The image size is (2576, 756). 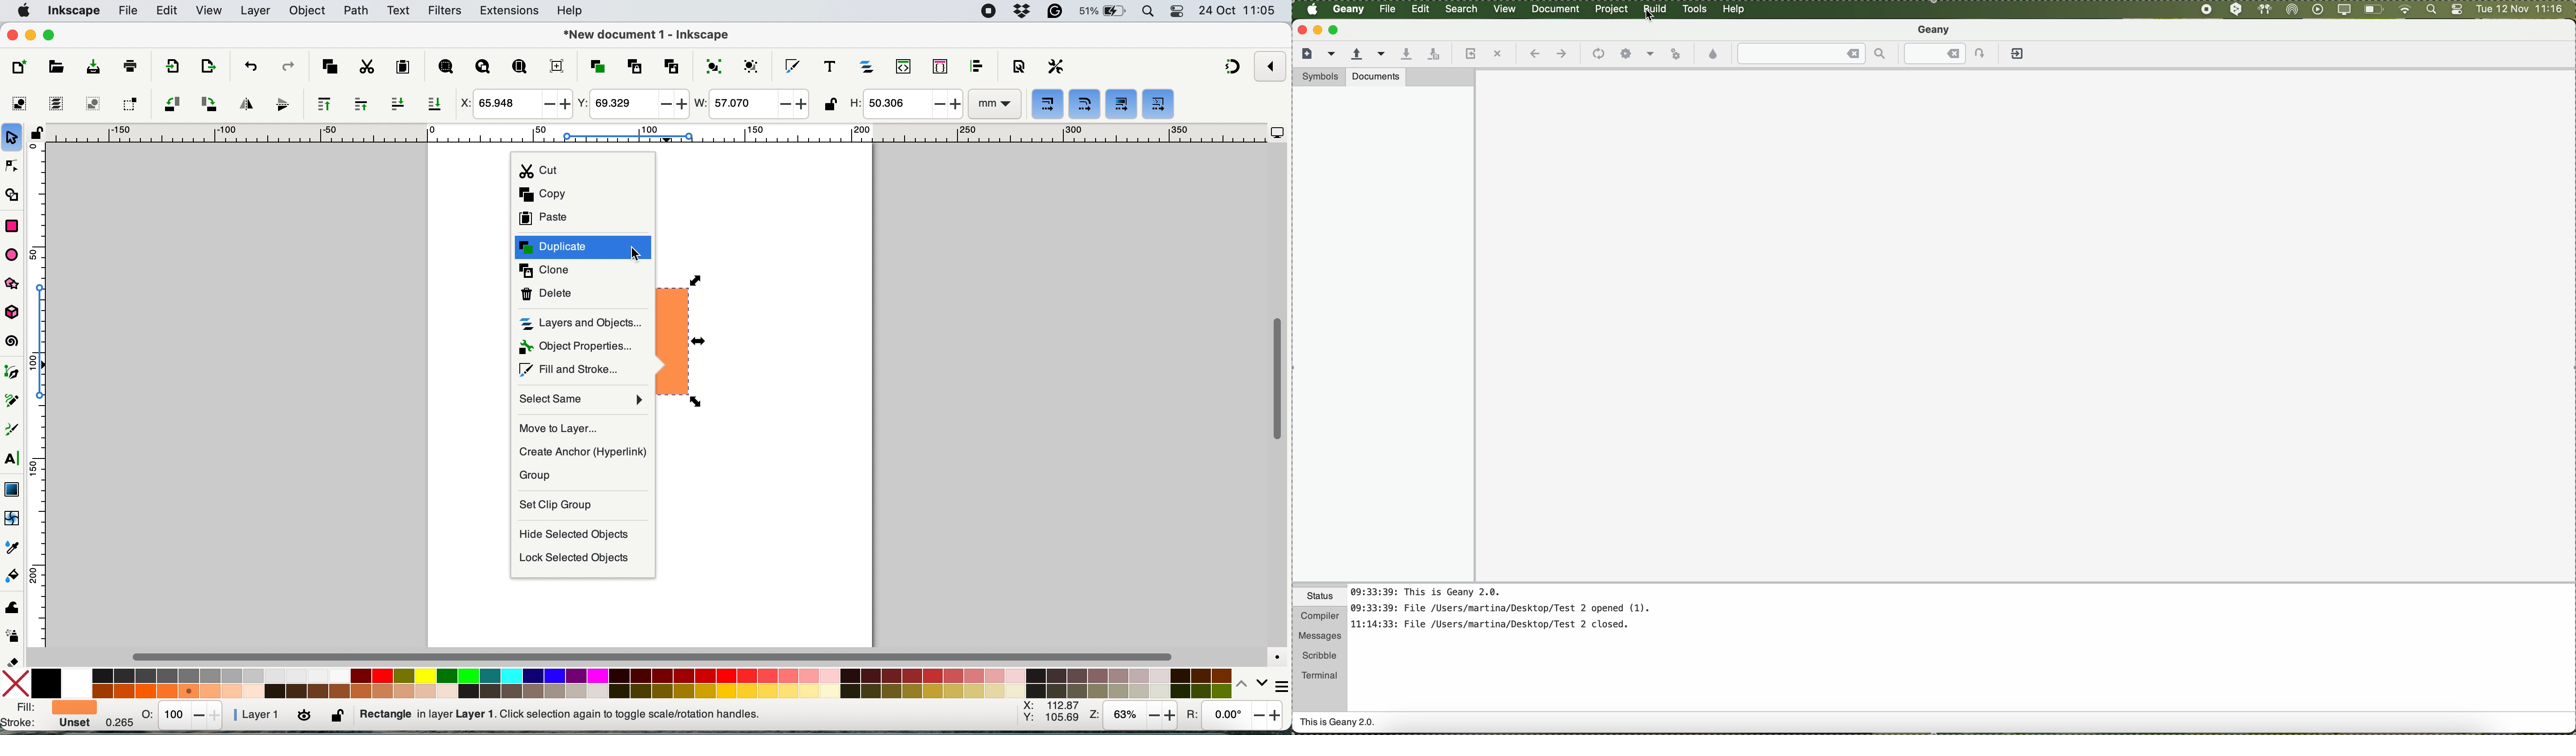 I want to click on snapping, so click(x=1234, y=68).